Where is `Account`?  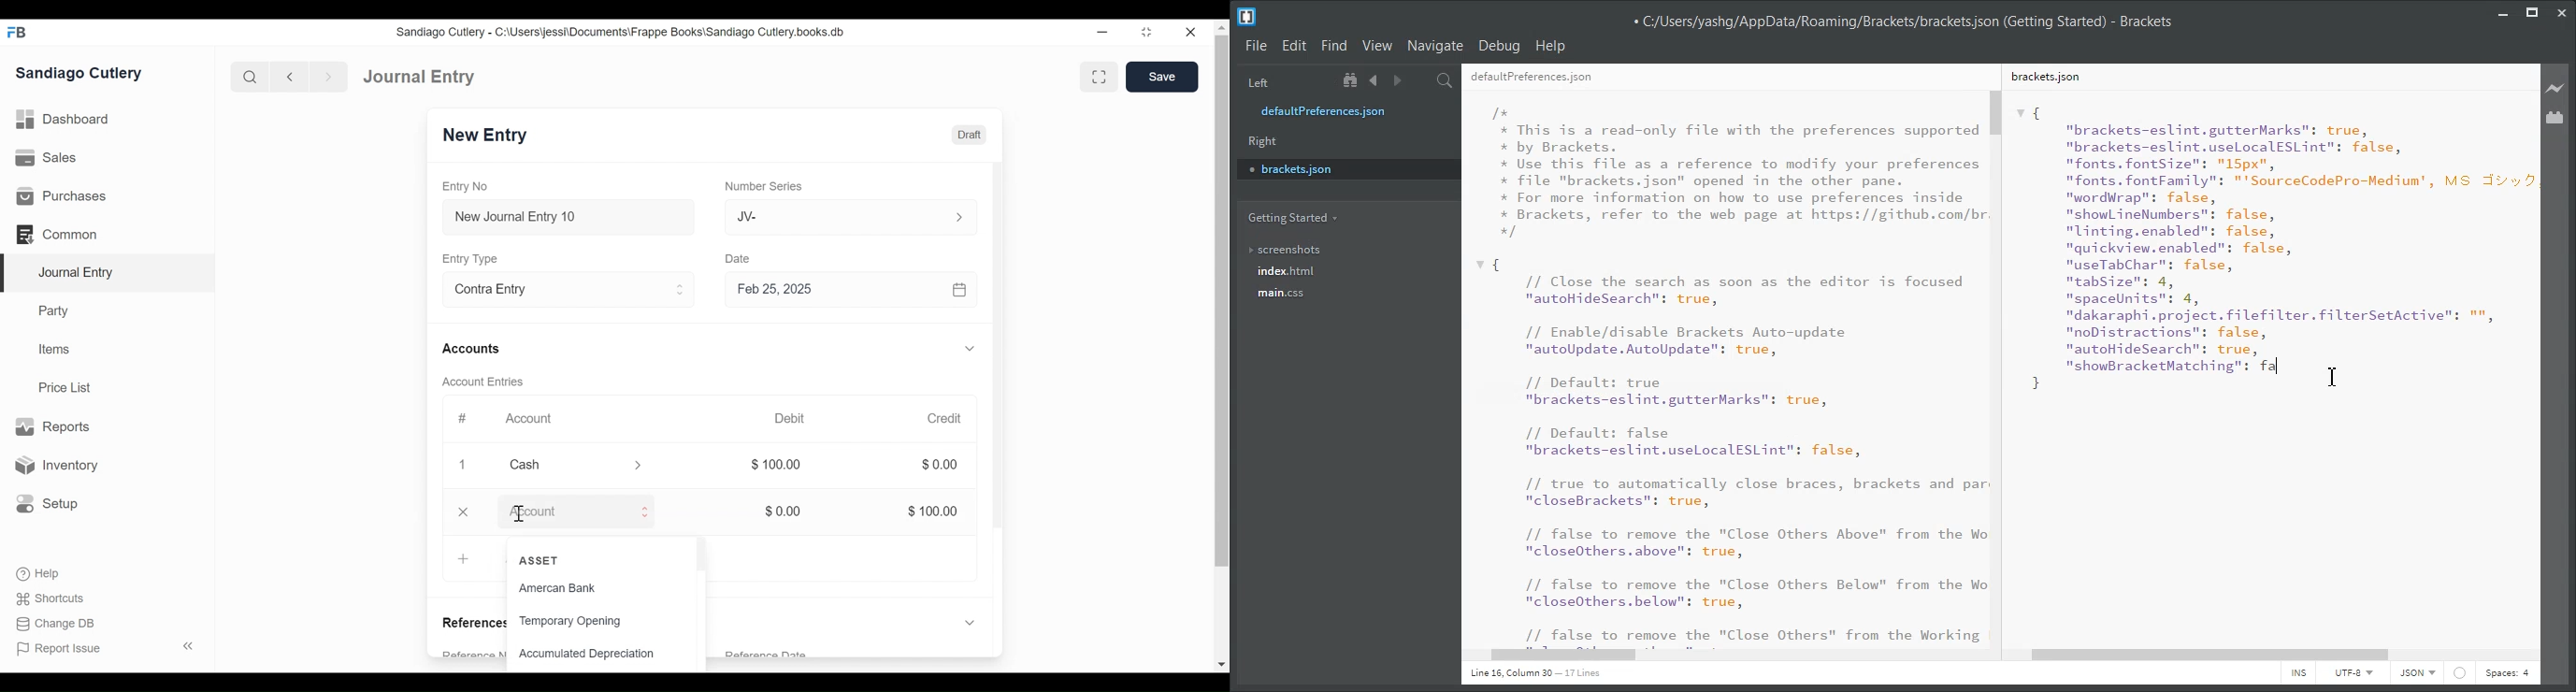 Account is located at coordinates (563, 511).